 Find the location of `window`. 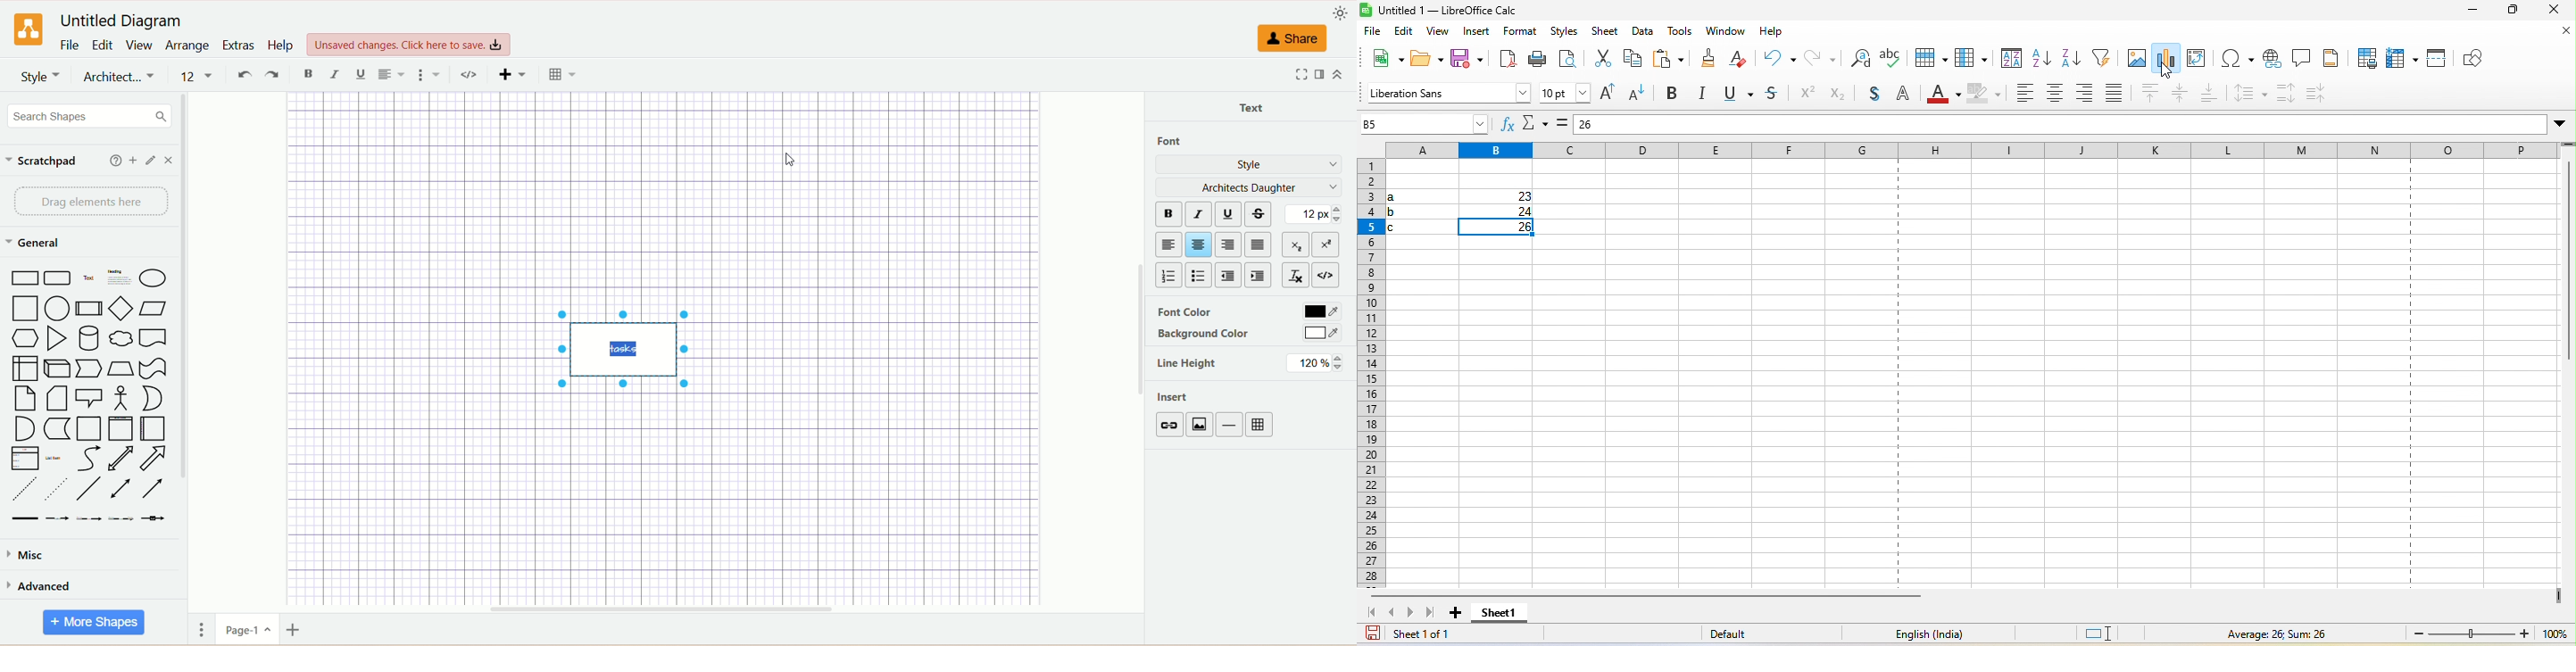

window is located at coordinates (1725, 33).